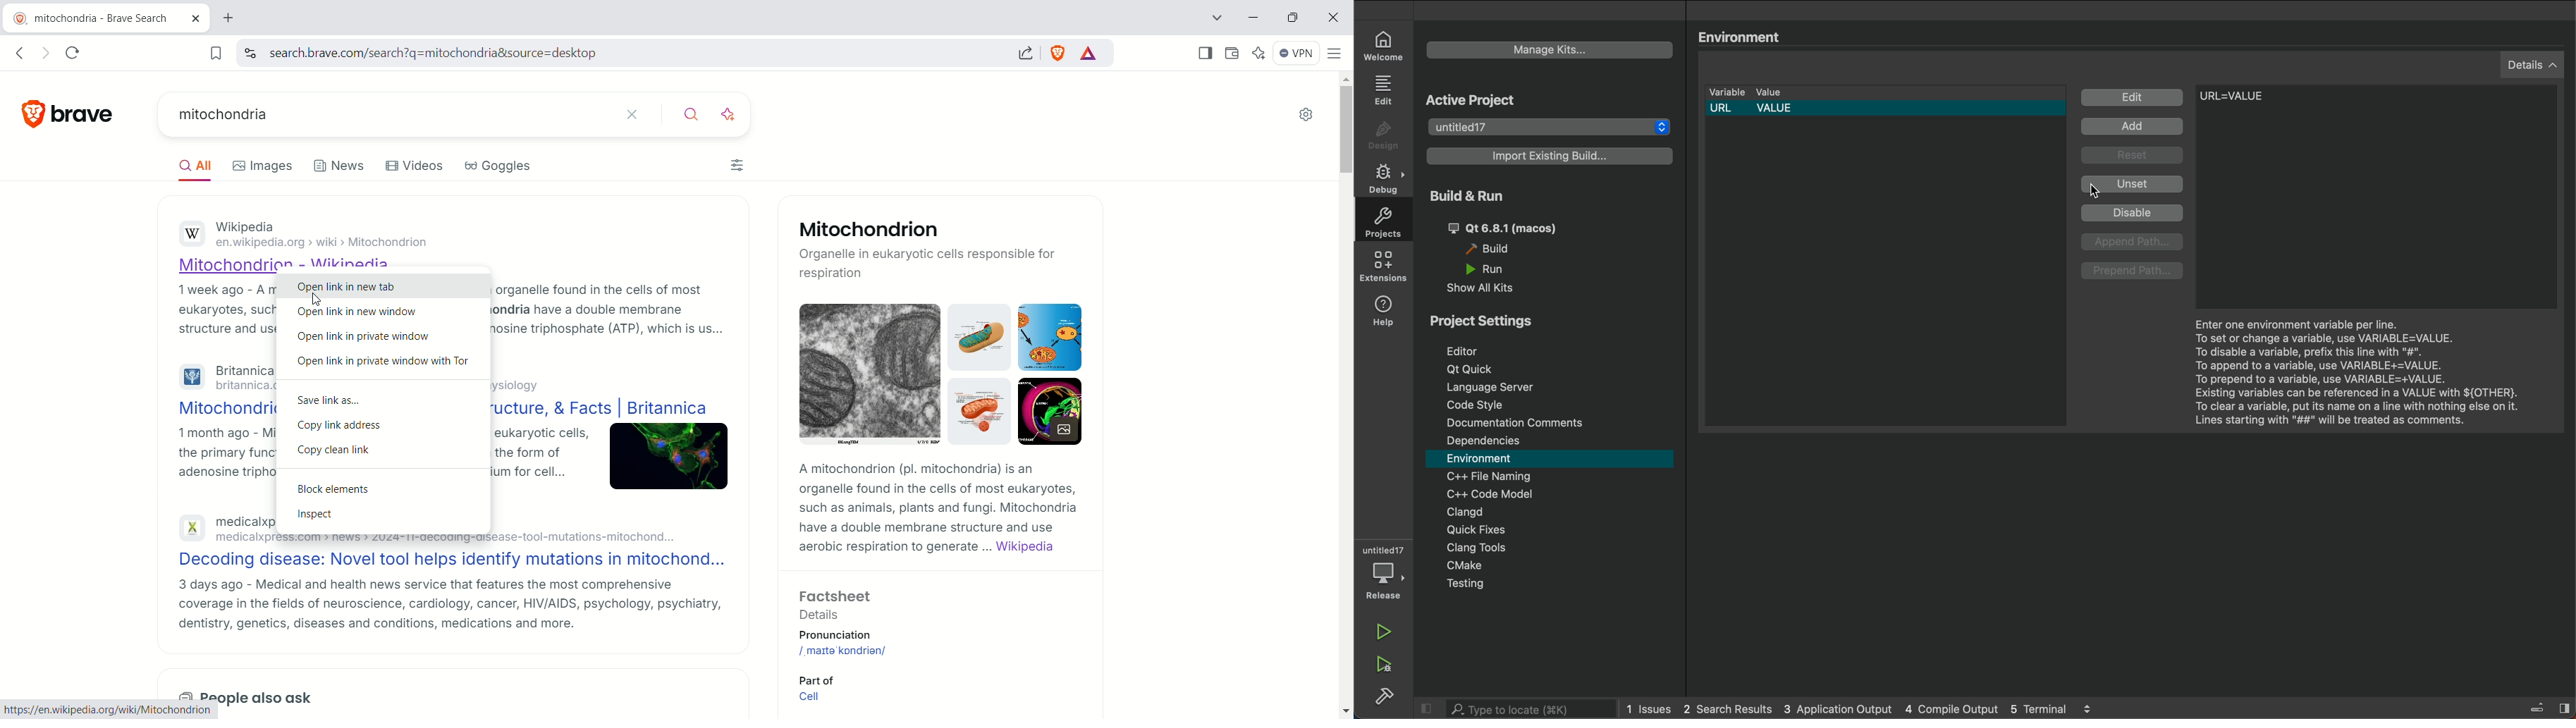  I want to click on Mitochondrion, so click(876, 227).